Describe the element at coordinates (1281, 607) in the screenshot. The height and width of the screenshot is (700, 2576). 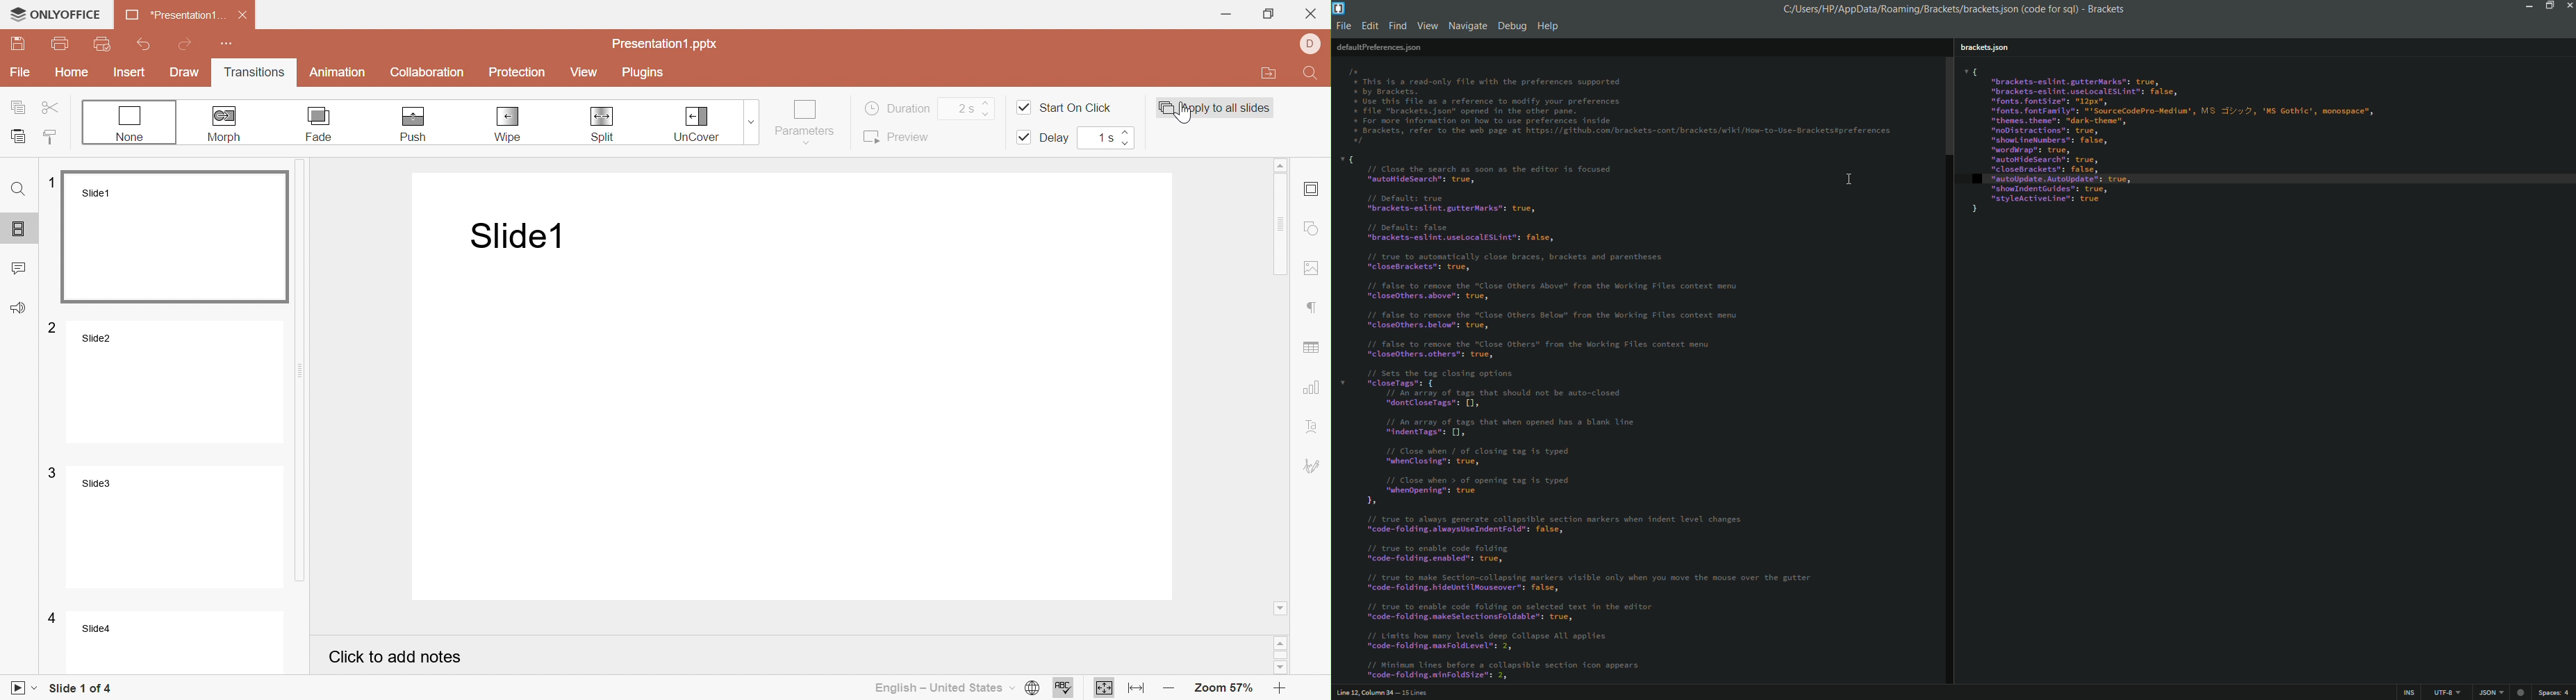
I see `Scroll down` at that location.